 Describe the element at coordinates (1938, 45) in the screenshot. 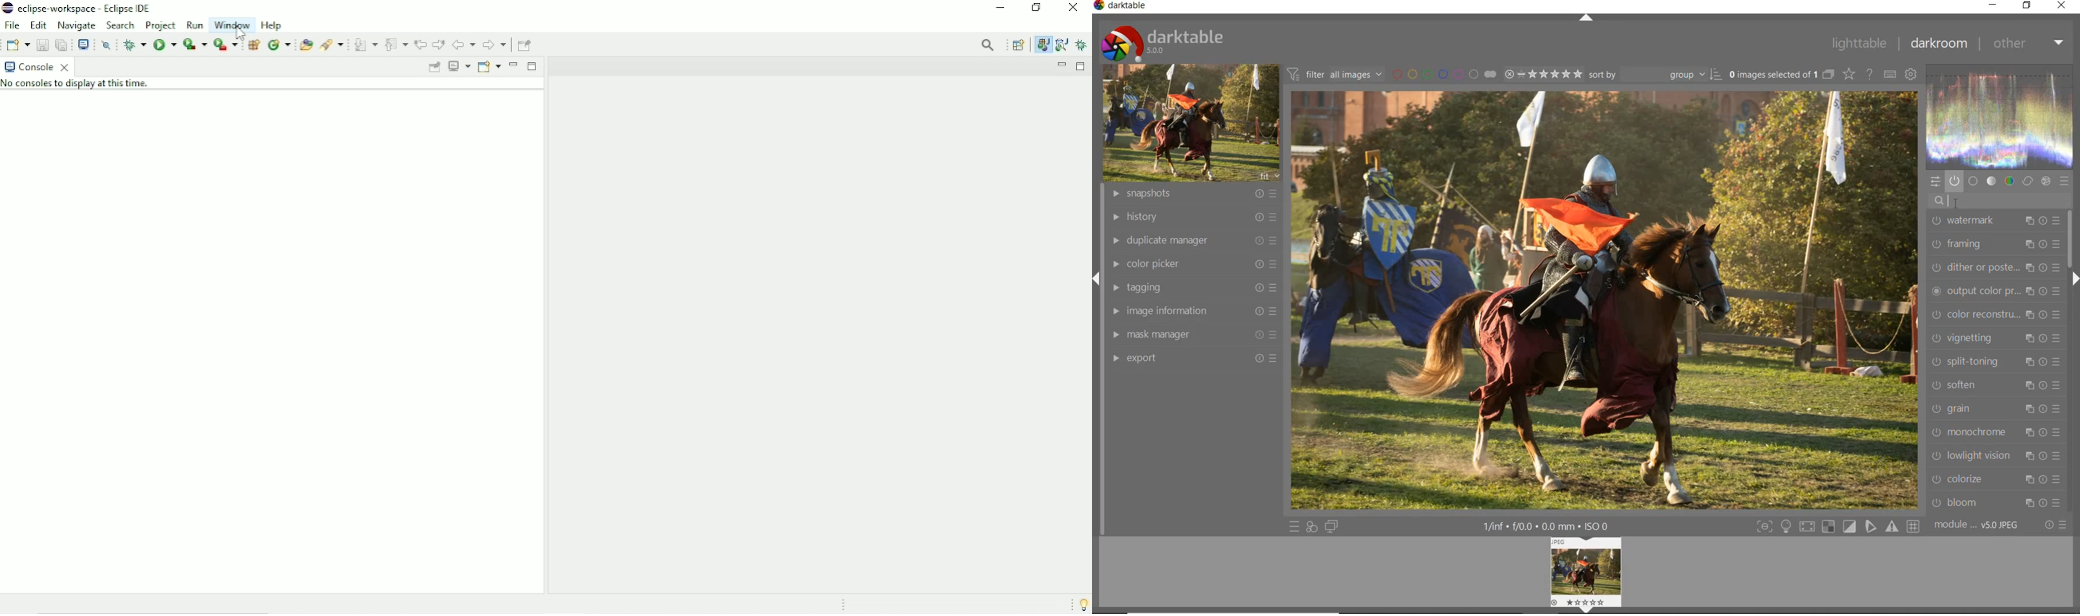

I see `darkroom` at that location.